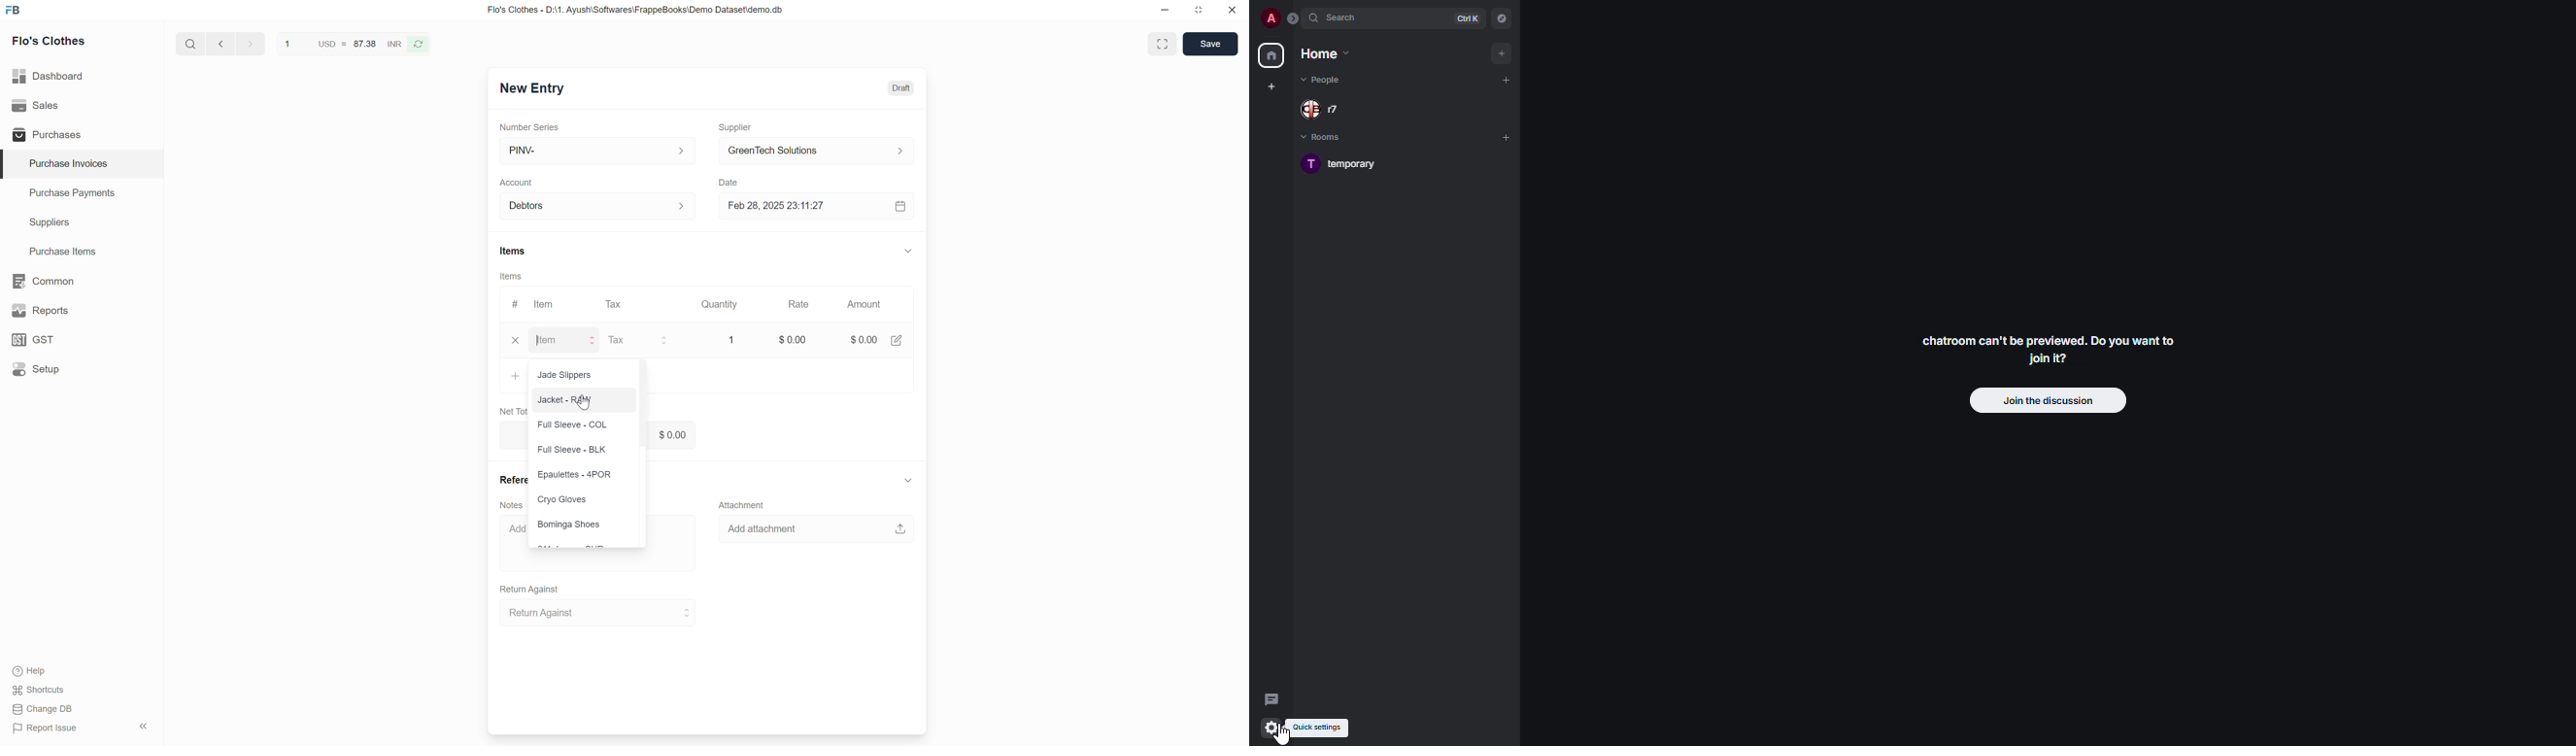 This screenshot has width=2576, height=756. What do you see at coordinates (1324, 138) in the screenshot?
I see `rooms` at bounding box center [1324, 138].